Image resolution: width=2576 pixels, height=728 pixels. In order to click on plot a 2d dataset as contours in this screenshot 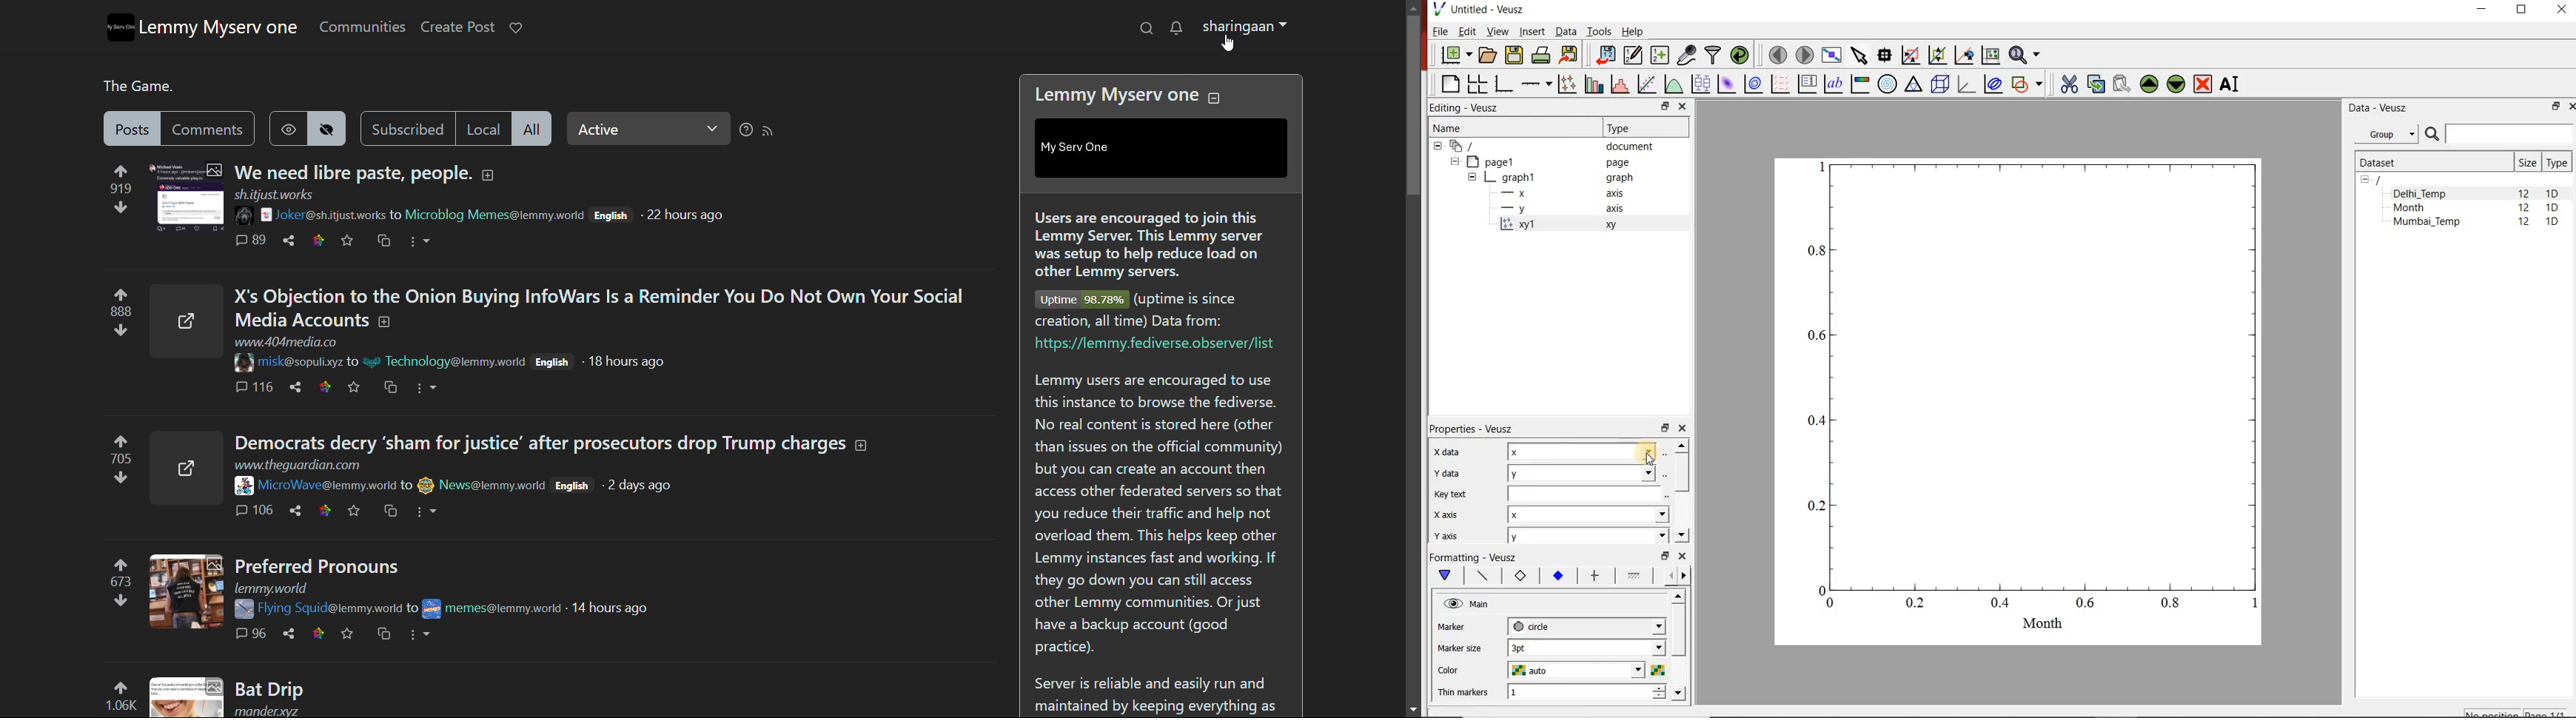, I will do `click(1753, 85)`.